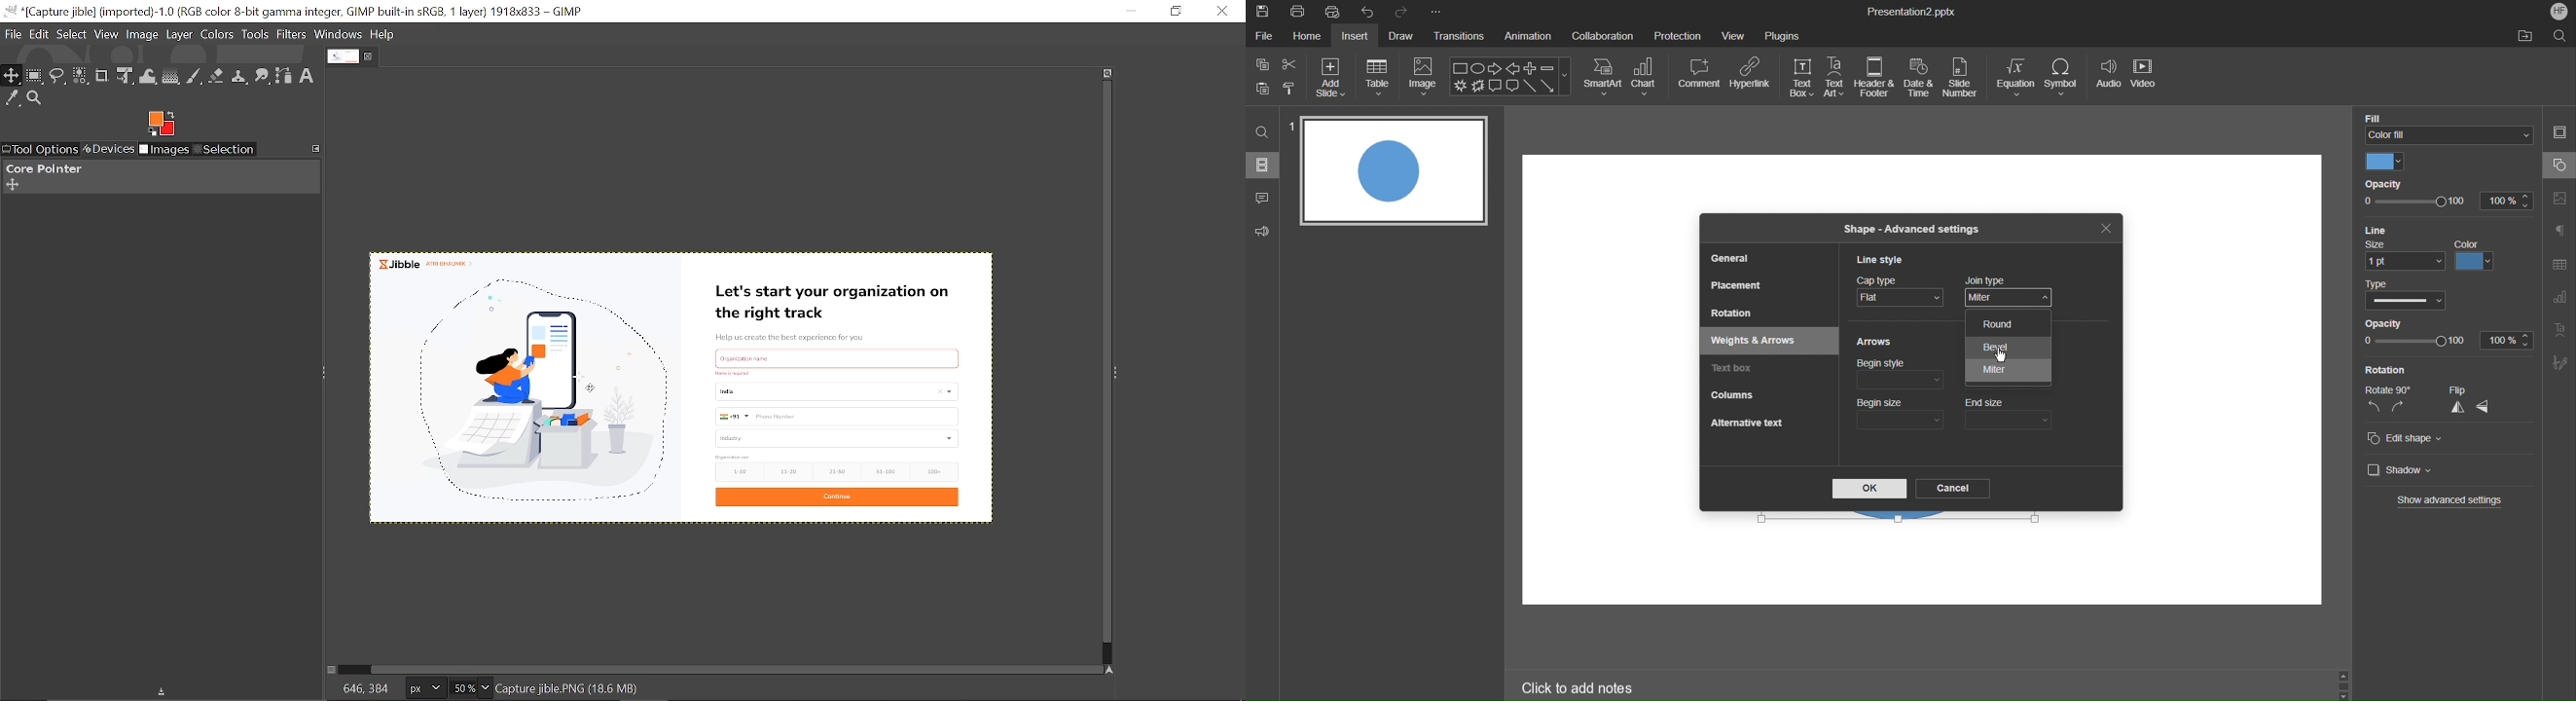  Describe the element at coordinates (2013, 323) in the screenshot. I see `Round` at that location.